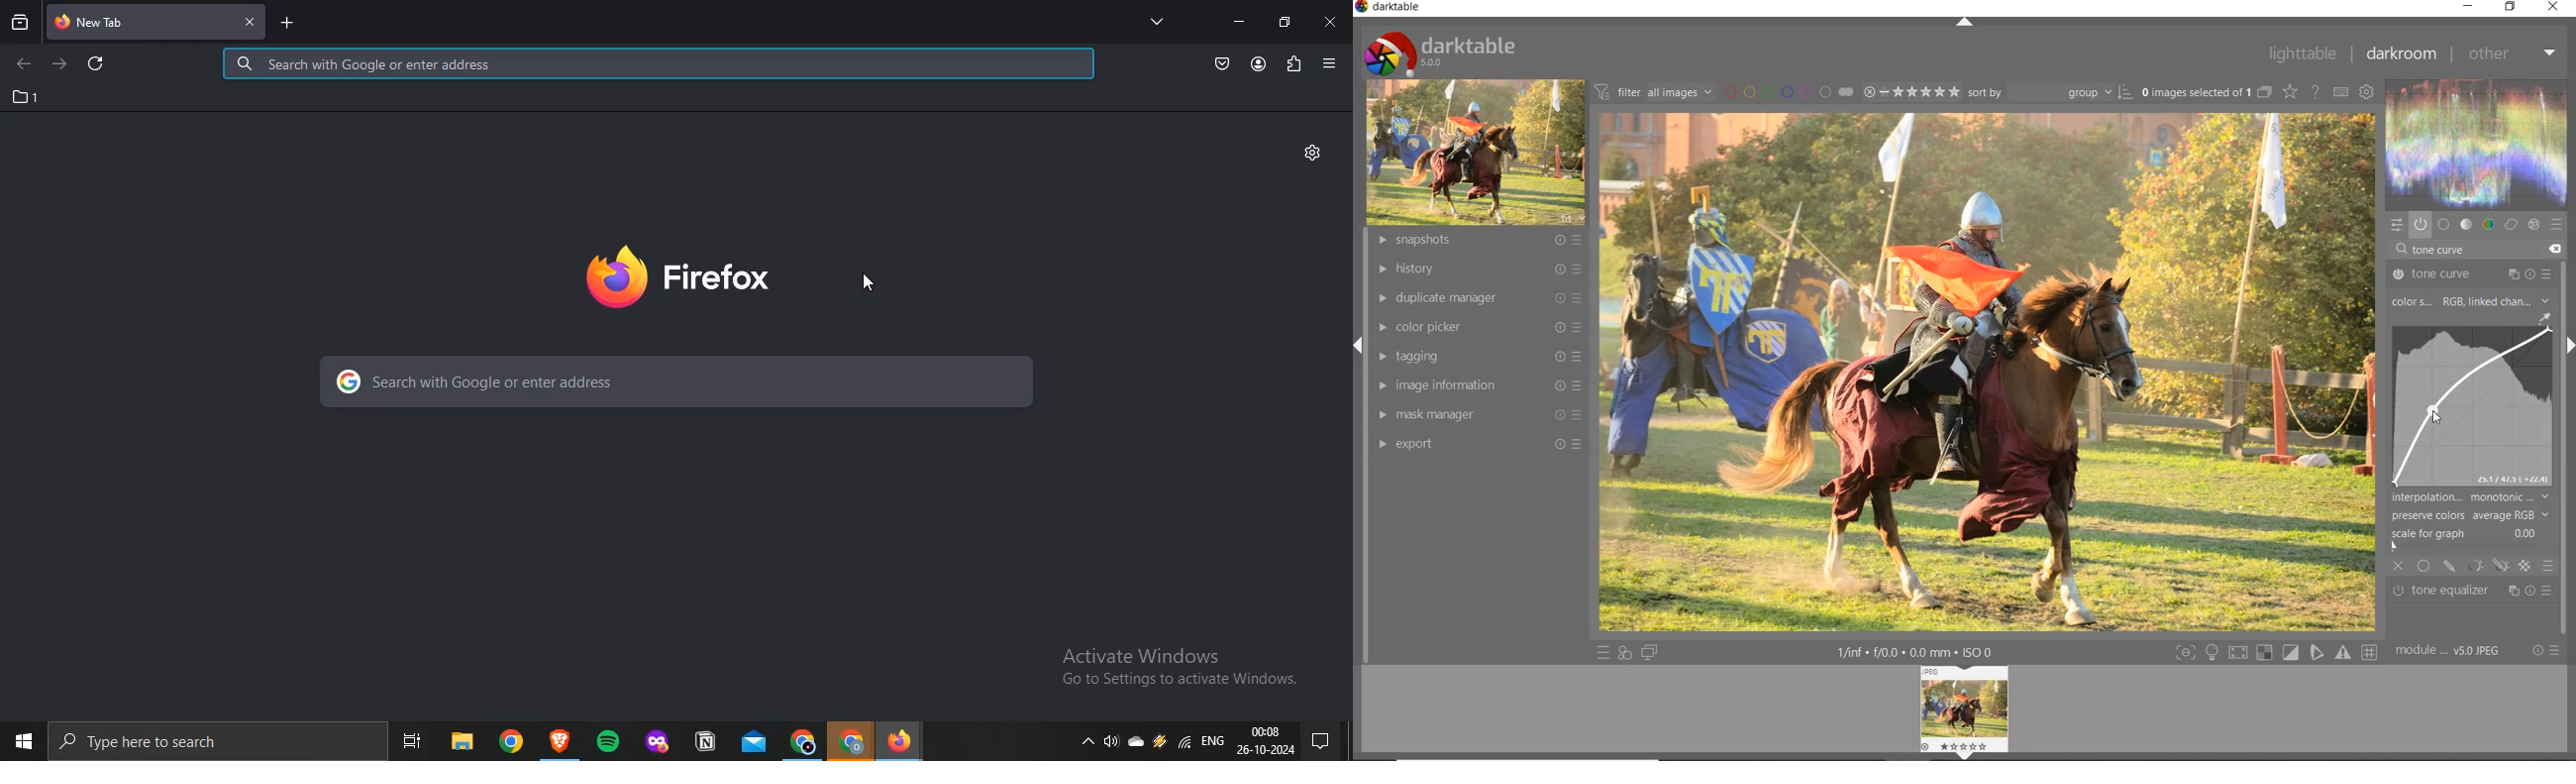  Describe the element at coordinates (19, 25) in the screenshot. I see `recent browsing` at that location.